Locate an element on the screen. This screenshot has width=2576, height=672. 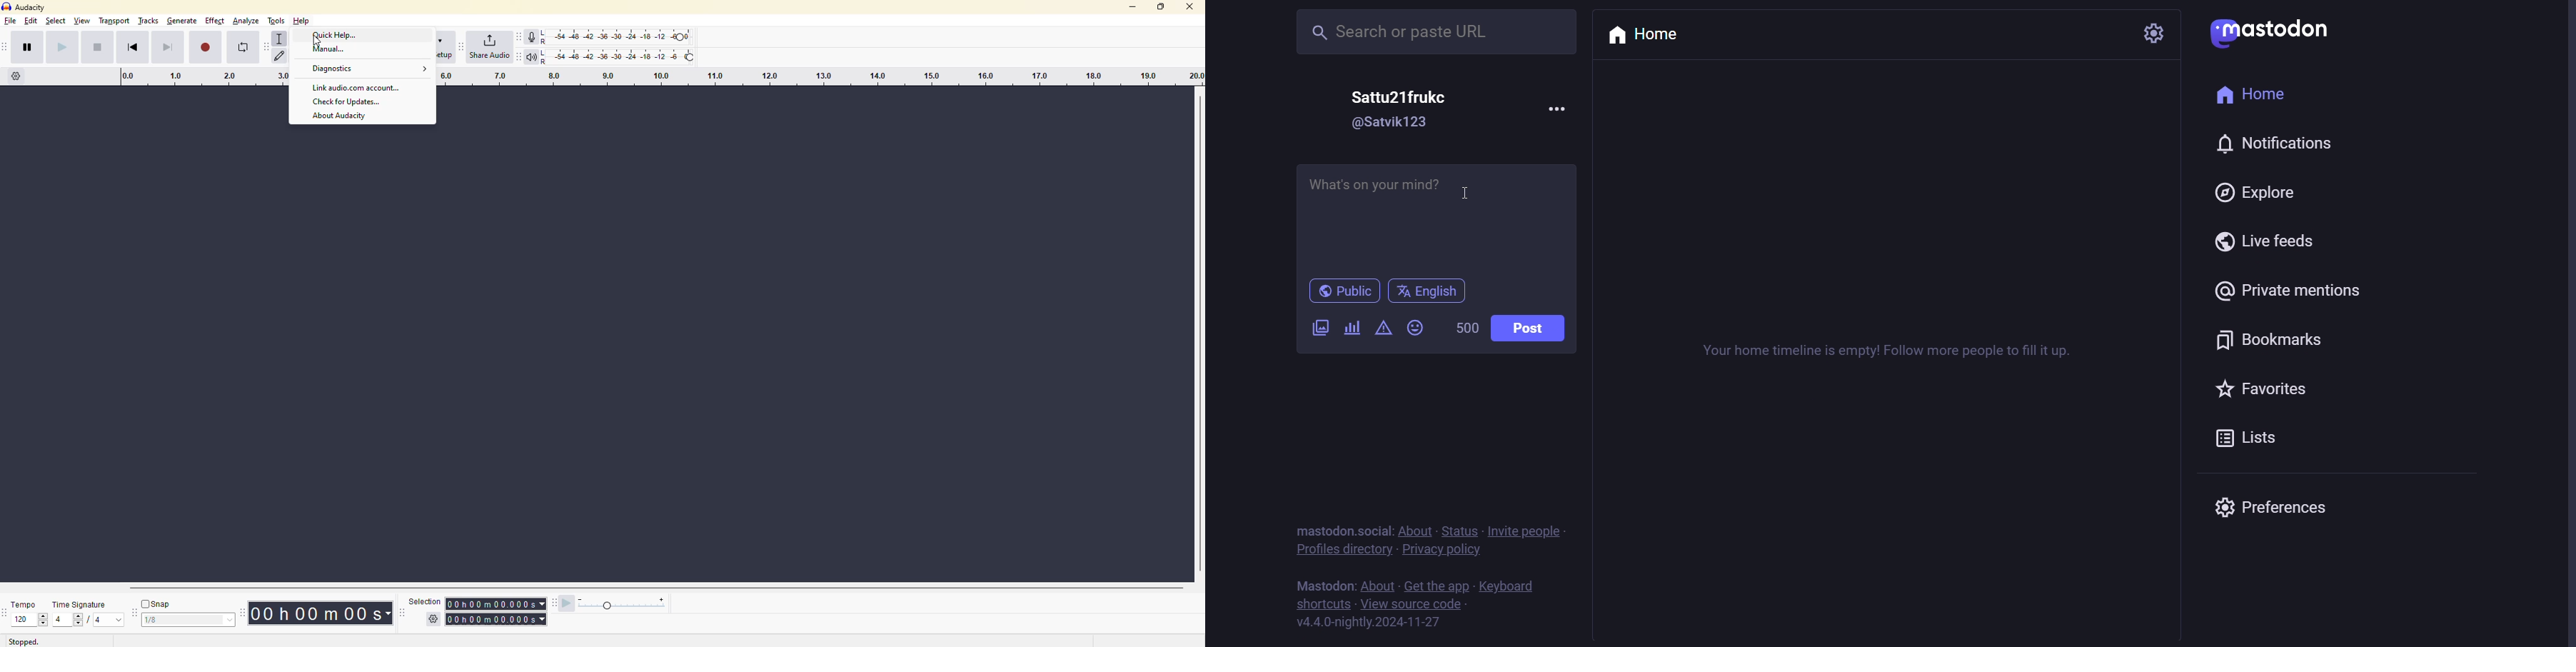
help is located at coordinates (305, 22).